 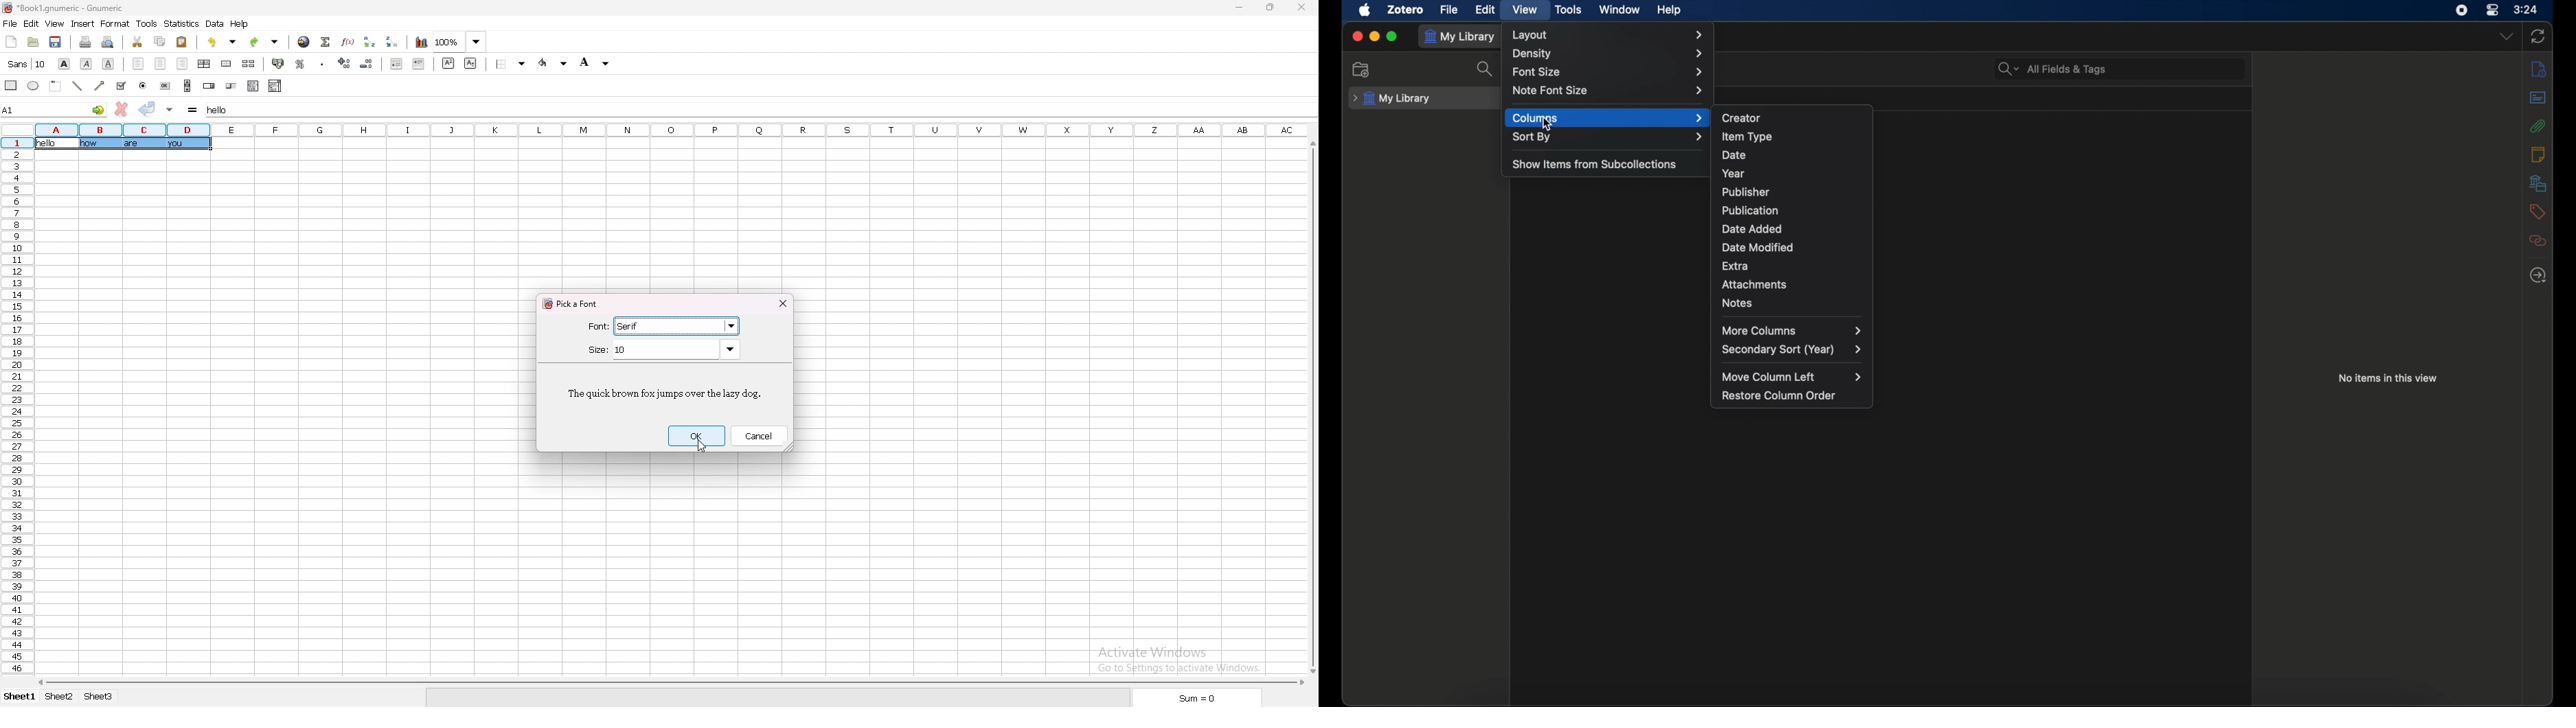 I want to click on help, so click(x=1668, y=10).